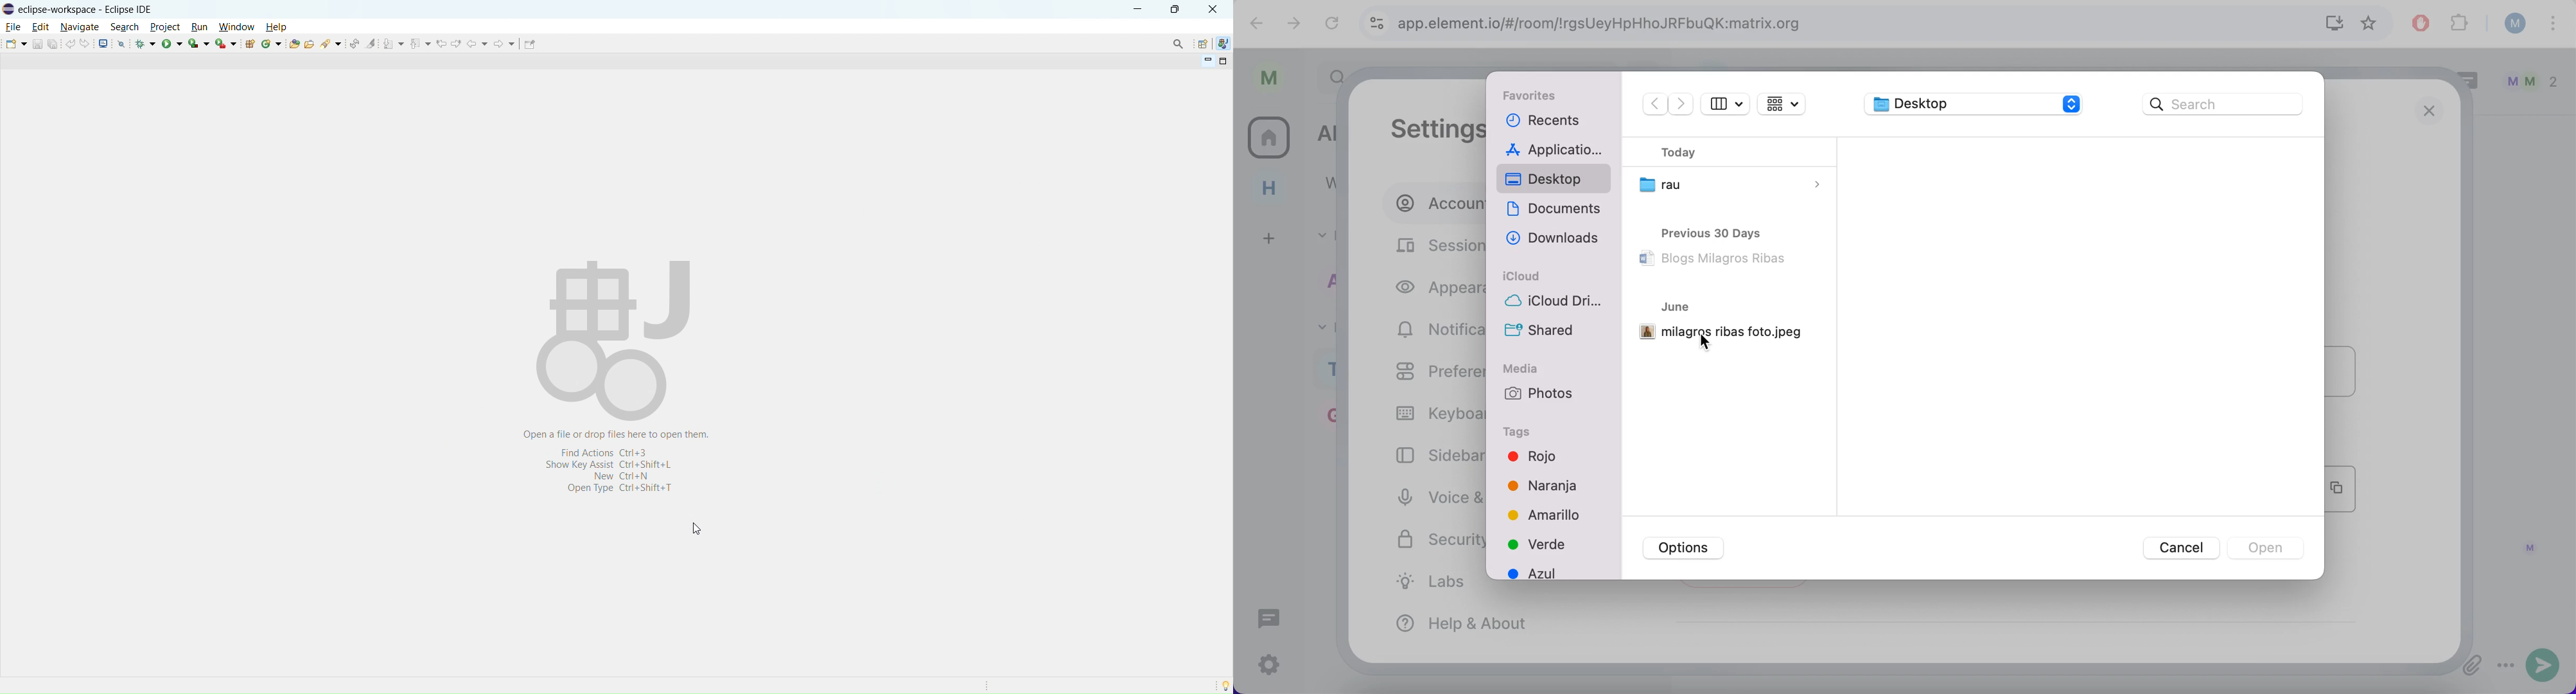 The width and height of the screenshot is (2576, 700). Describe the element at coordinates (1432, 413) in the screenshot. I see `keyboard` at that location.